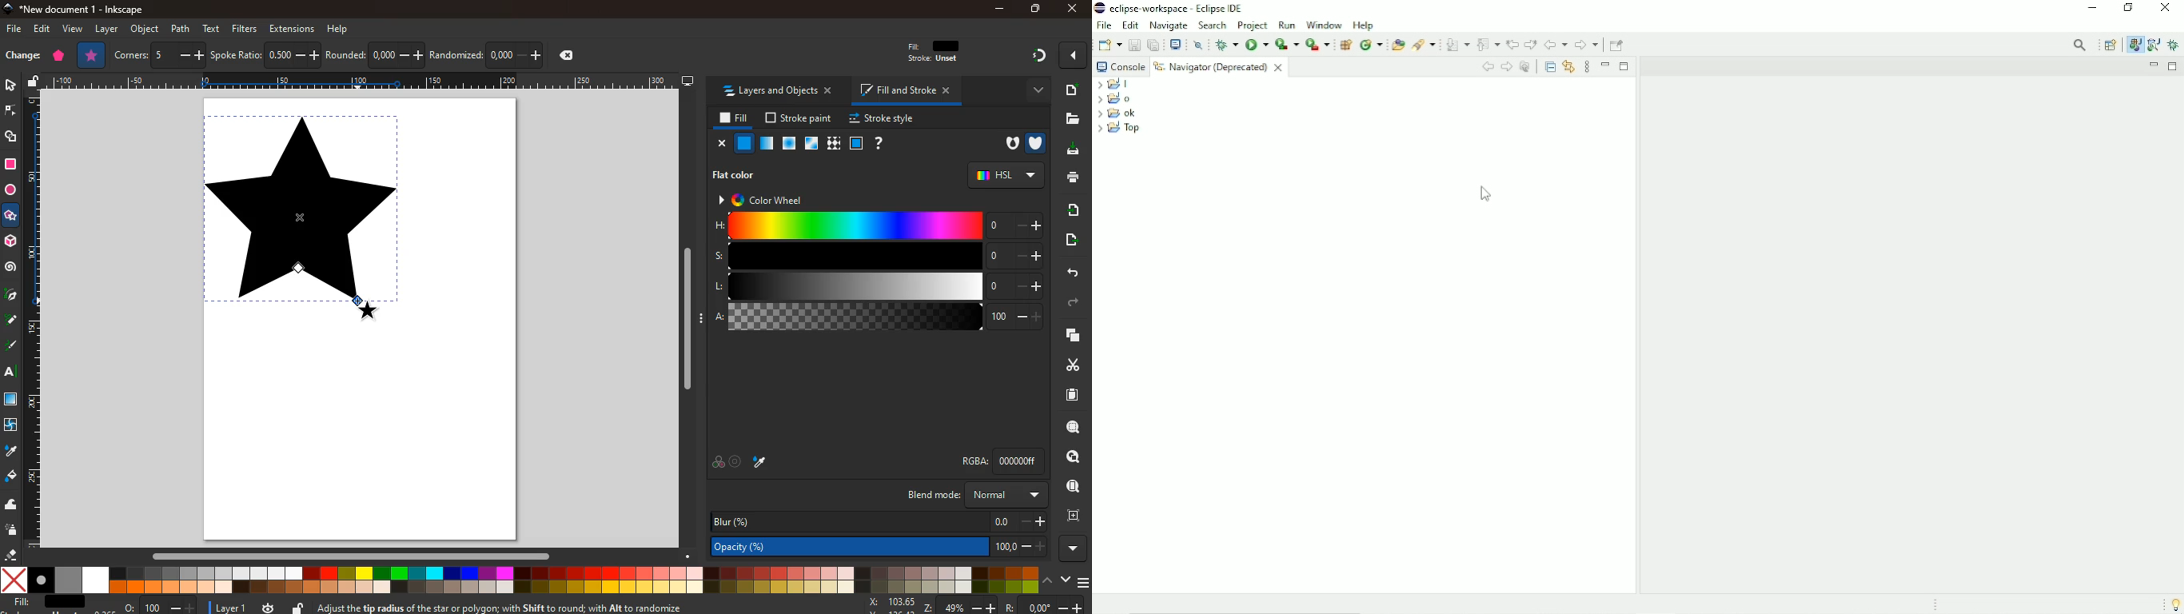 The image size is (2184, 616). I want to click on close, so click(1074, 7).